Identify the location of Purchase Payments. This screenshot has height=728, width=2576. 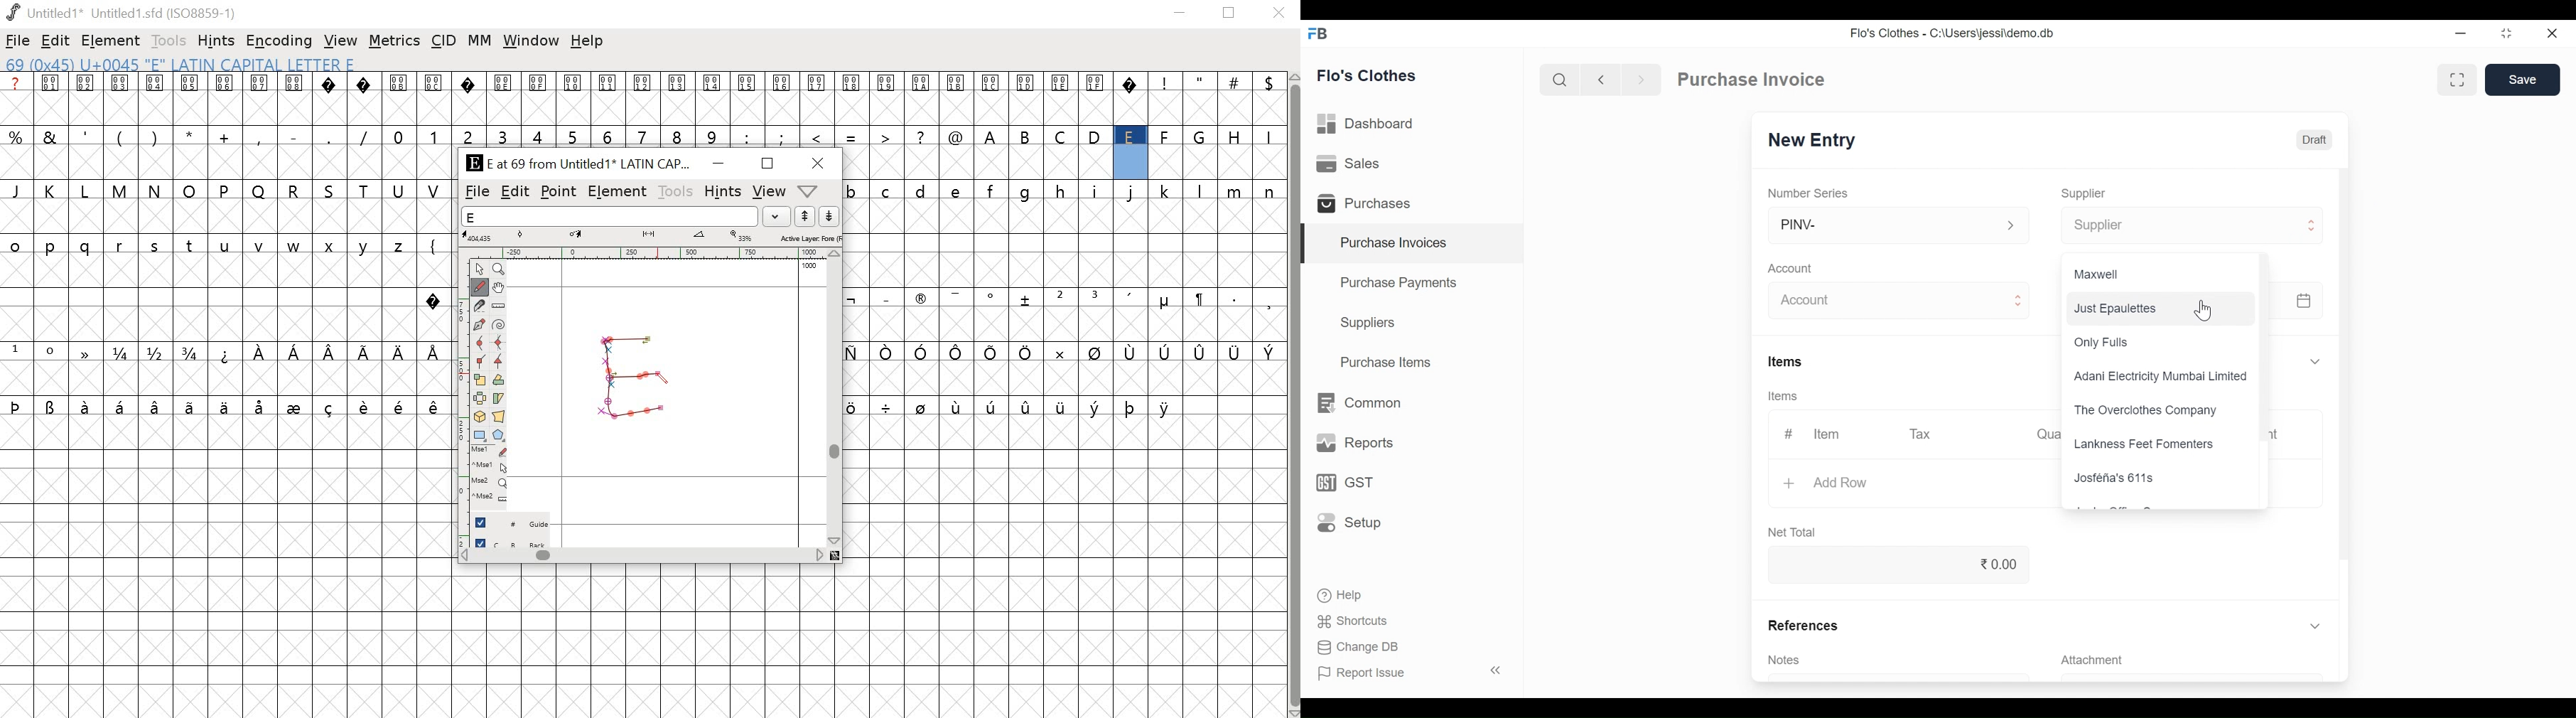
(1397, 282).